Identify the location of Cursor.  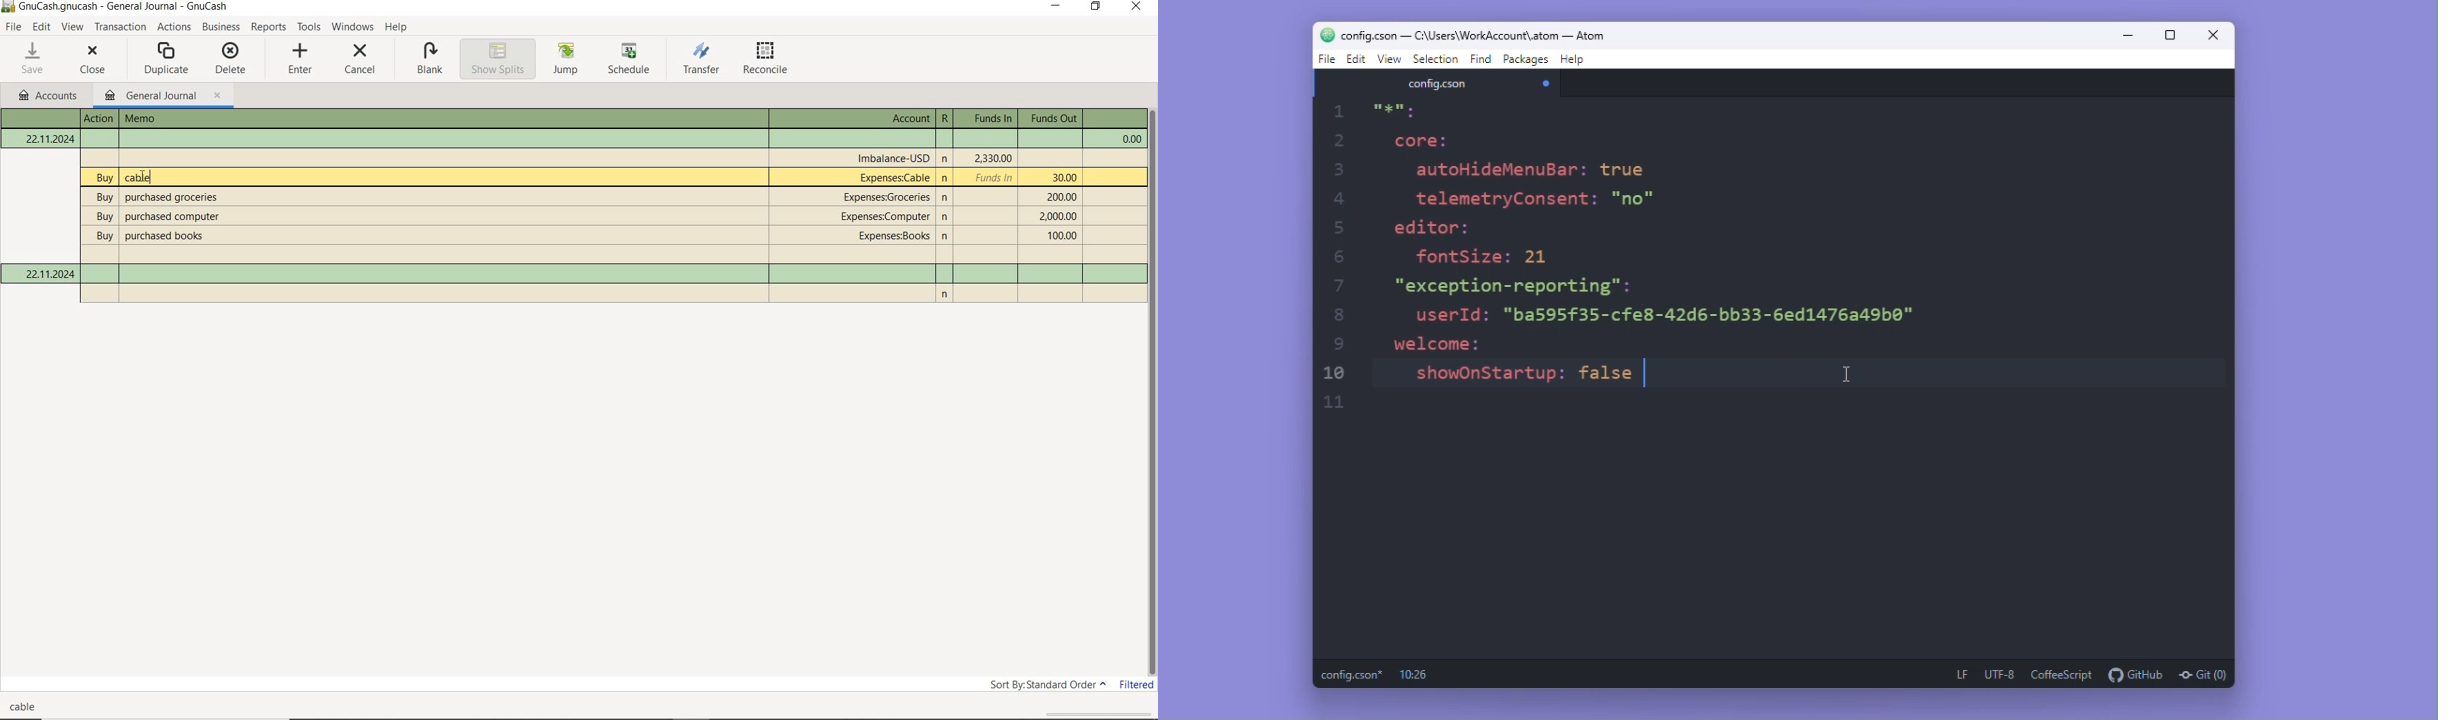
(143, 175).